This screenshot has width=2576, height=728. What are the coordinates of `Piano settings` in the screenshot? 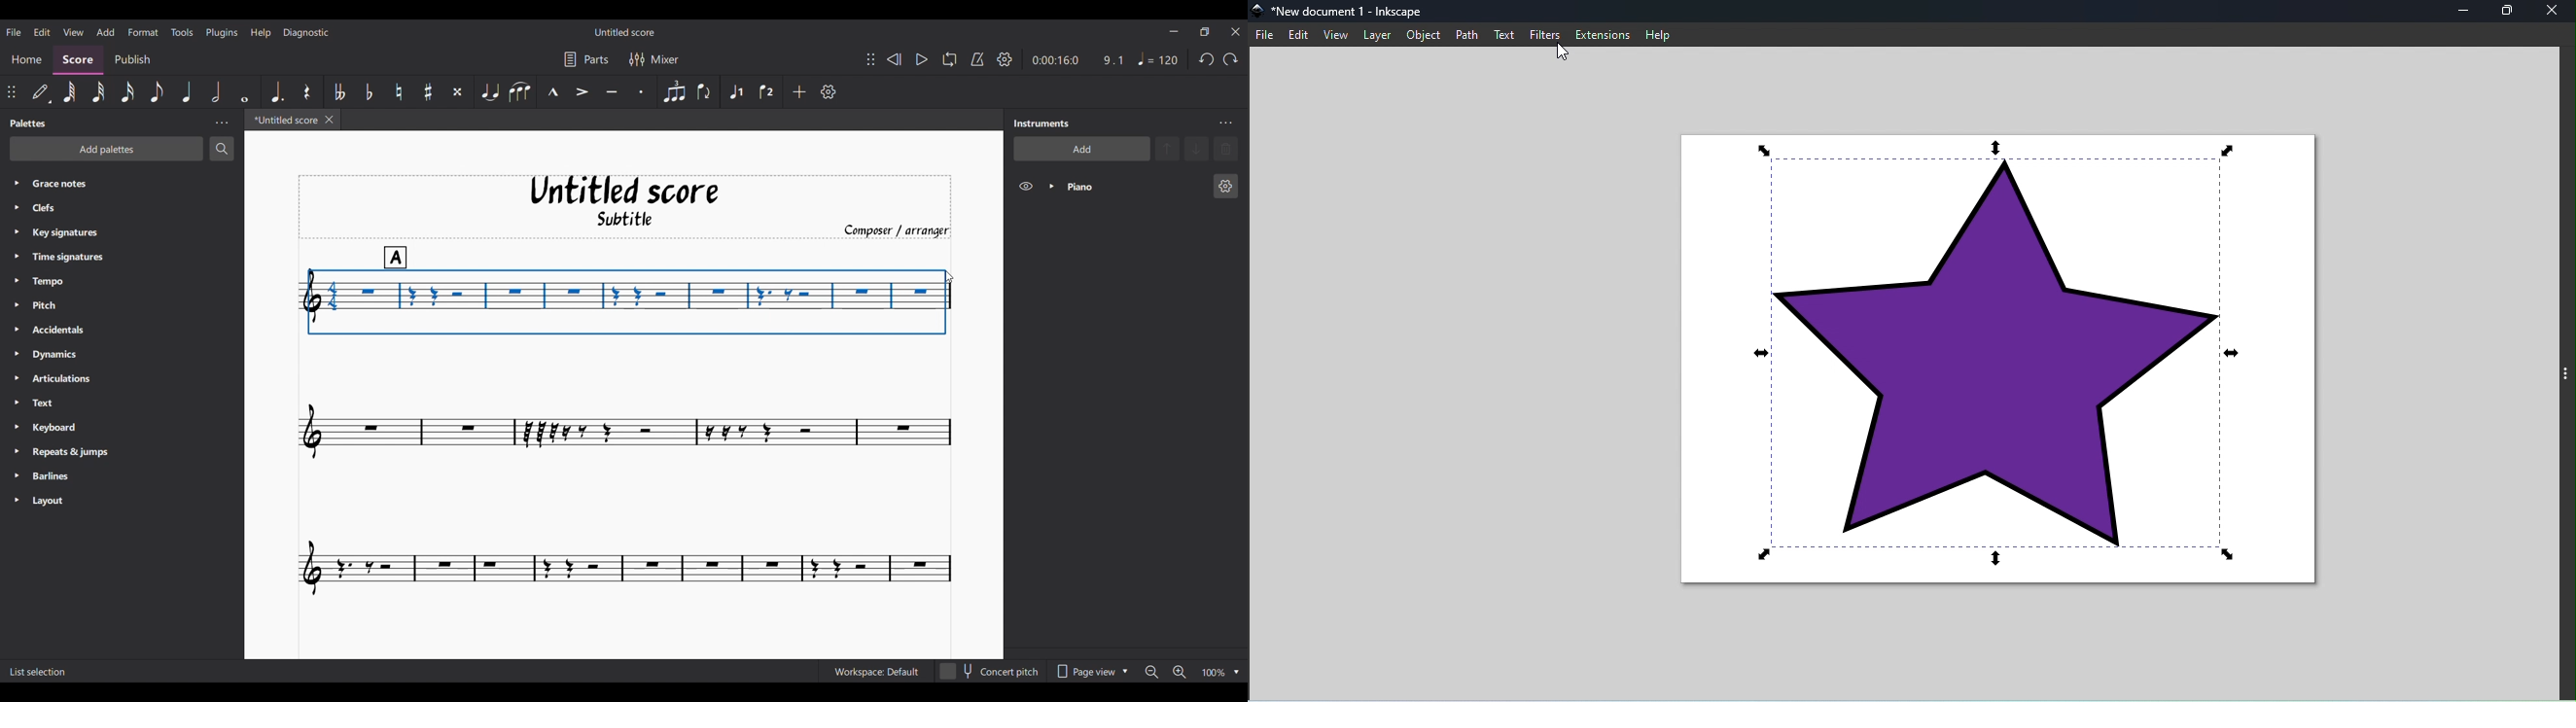 It's located at (1226, 186).